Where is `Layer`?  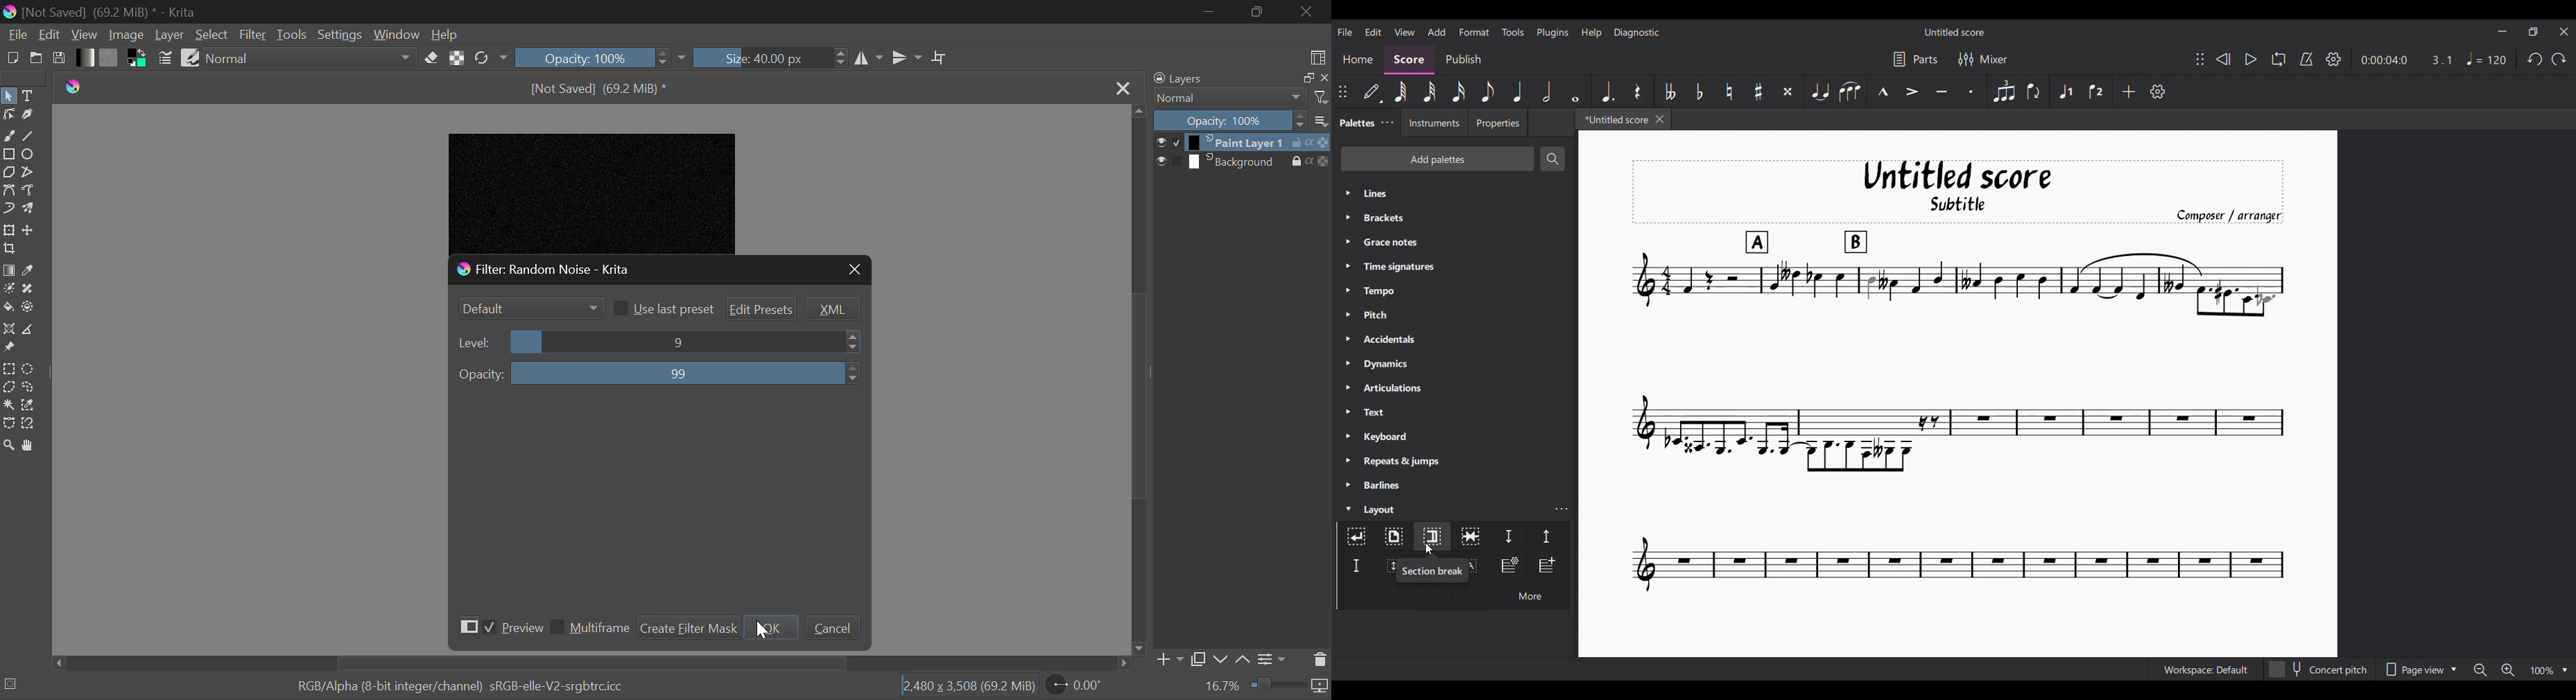 Layer is located at coordinates (170, 35).